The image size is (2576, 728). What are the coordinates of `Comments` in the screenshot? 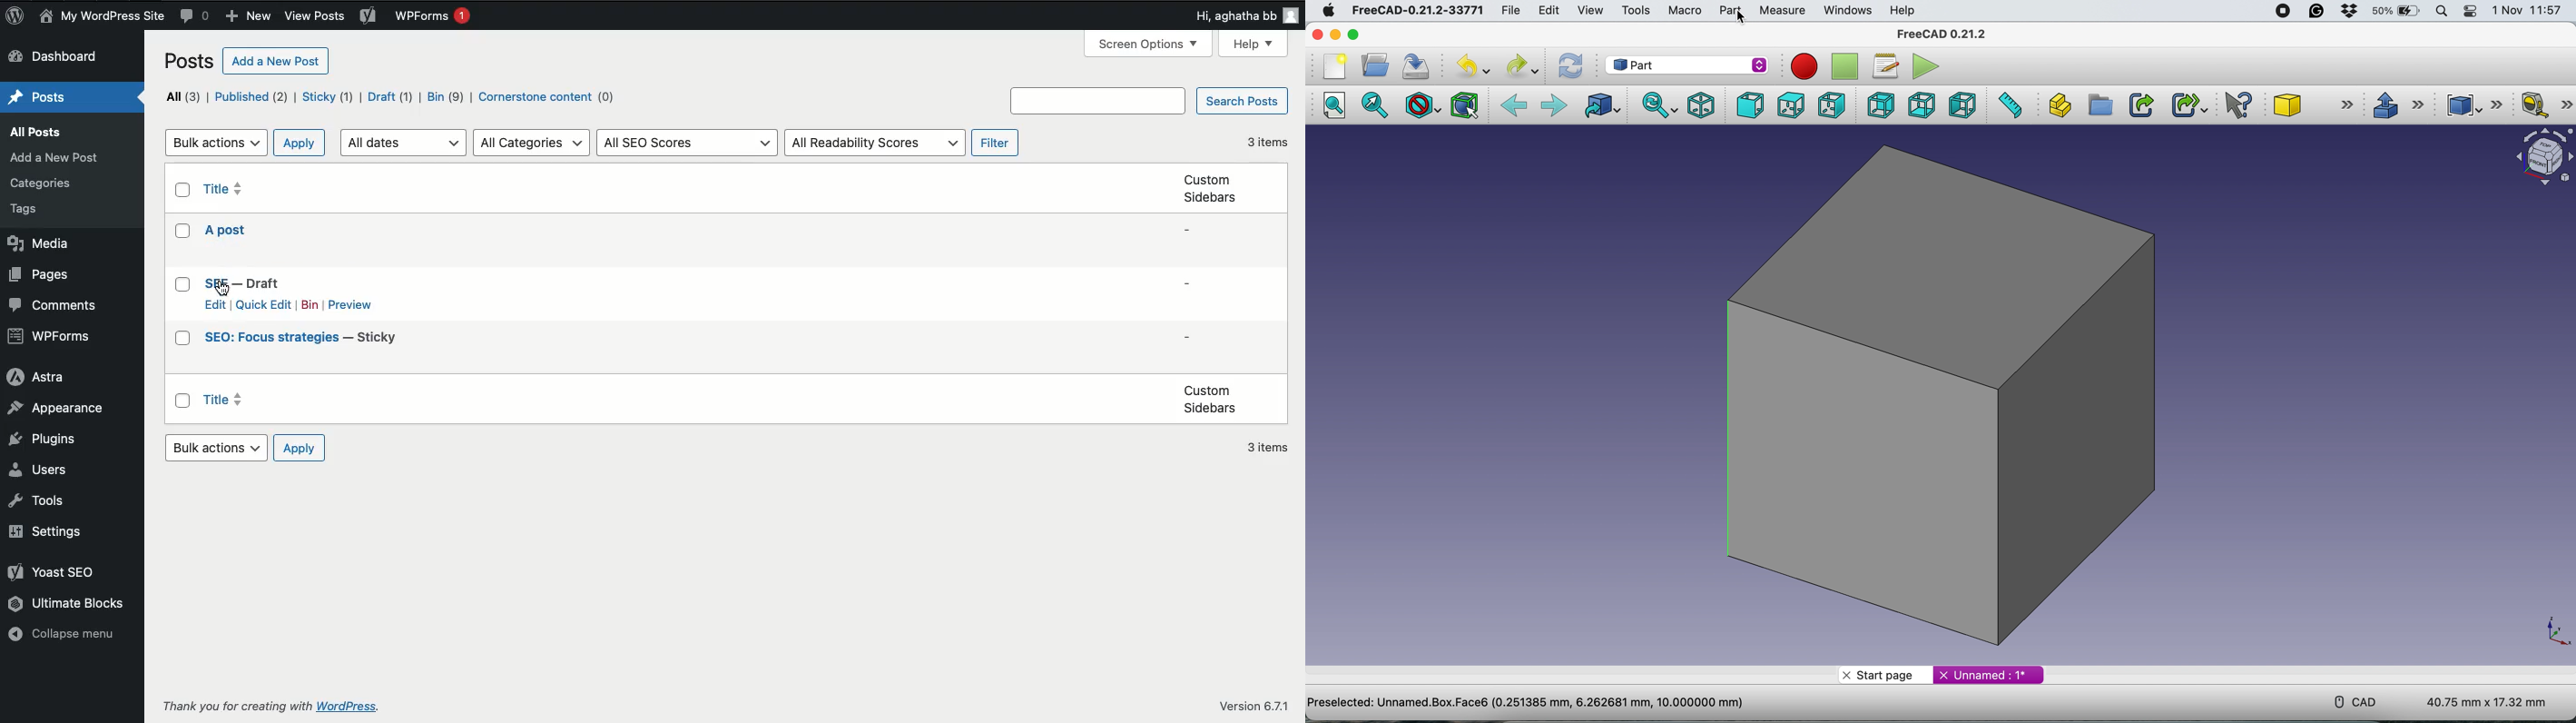 It's located at (52, 303).